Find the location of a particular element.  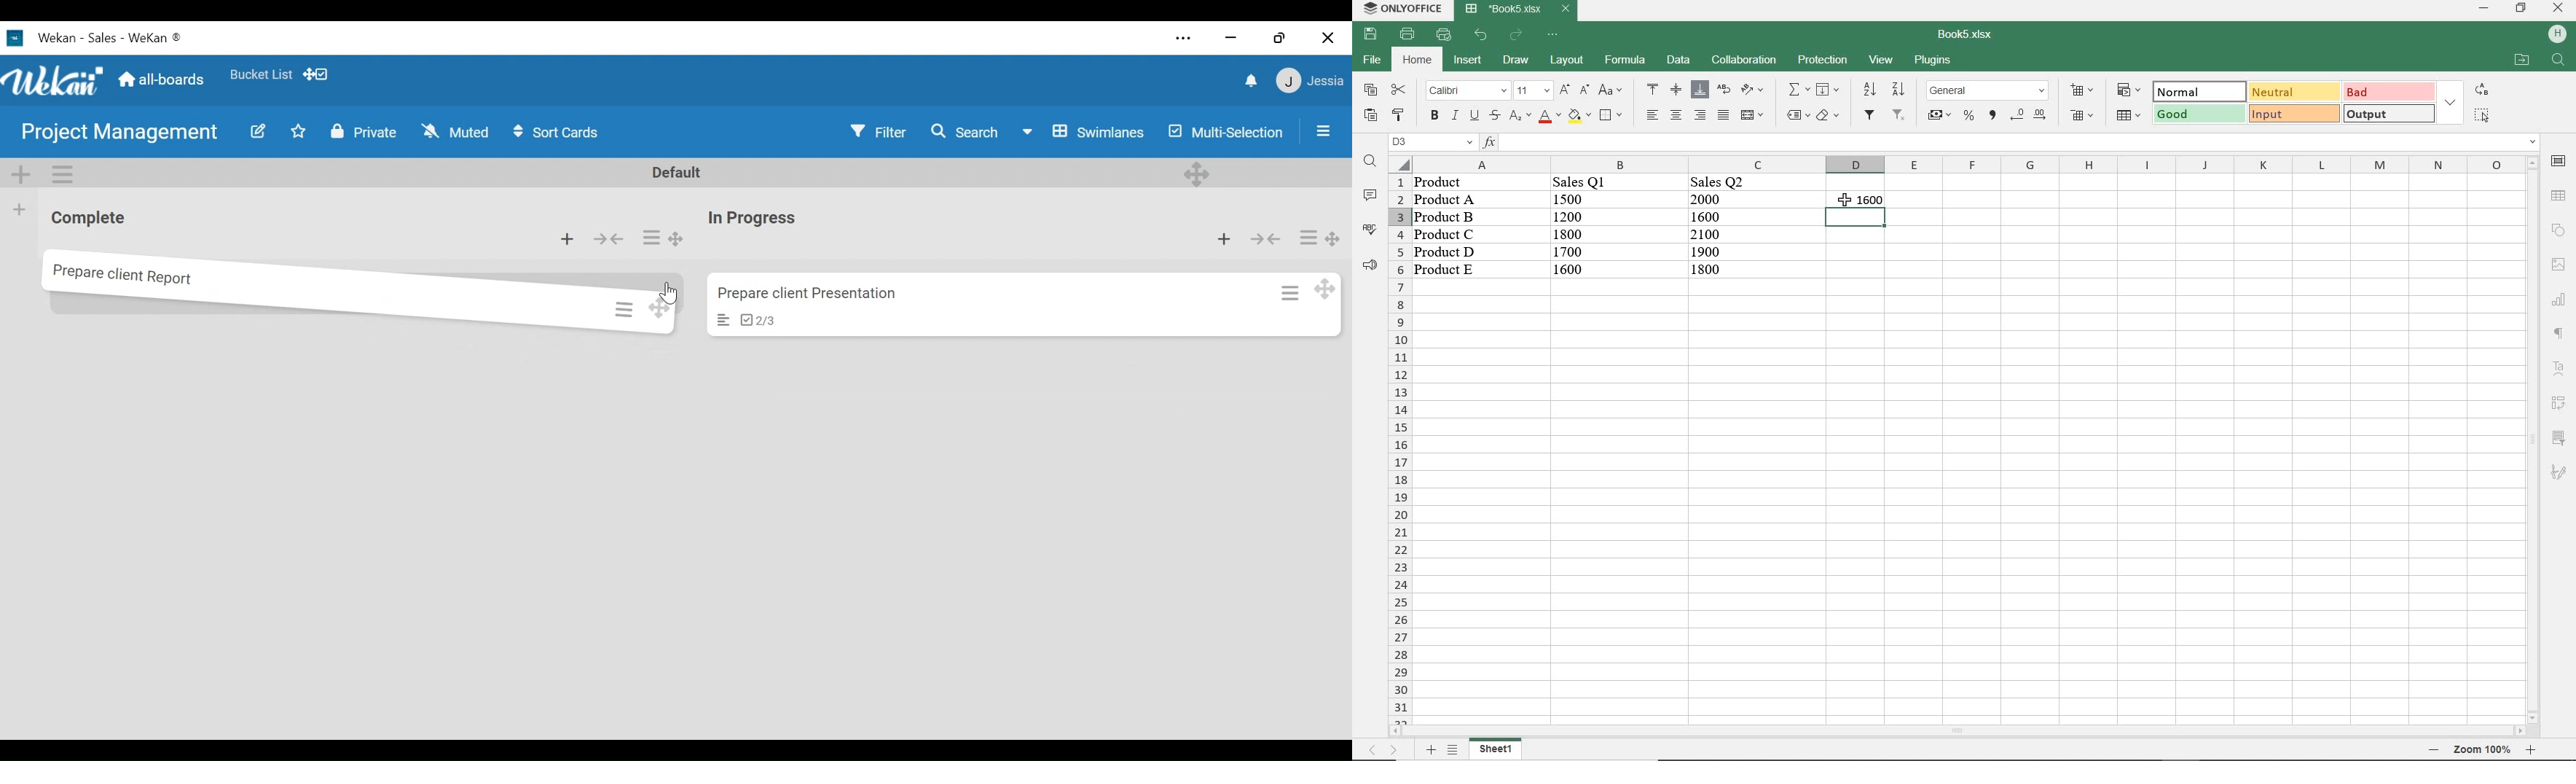

Wekan logo is located at coordinates (55, 82).